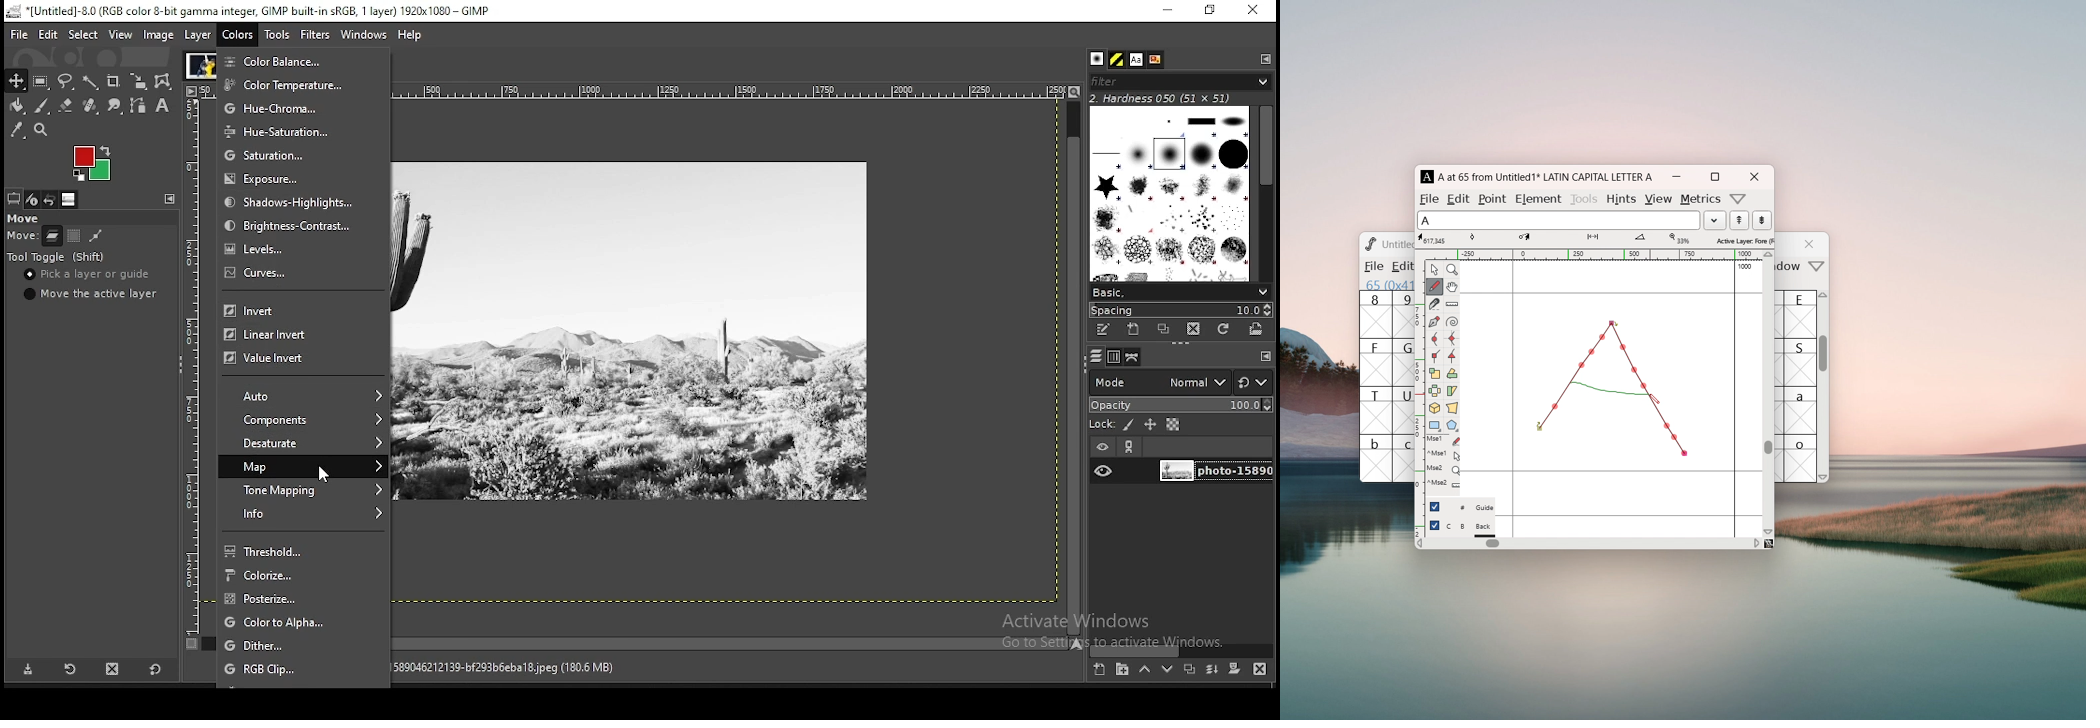 The image size is (2100, 728). What do you see at coordinates (1453, 427) in the screenshot?
I see `polygon or star` at bounding box center [1453, 427].